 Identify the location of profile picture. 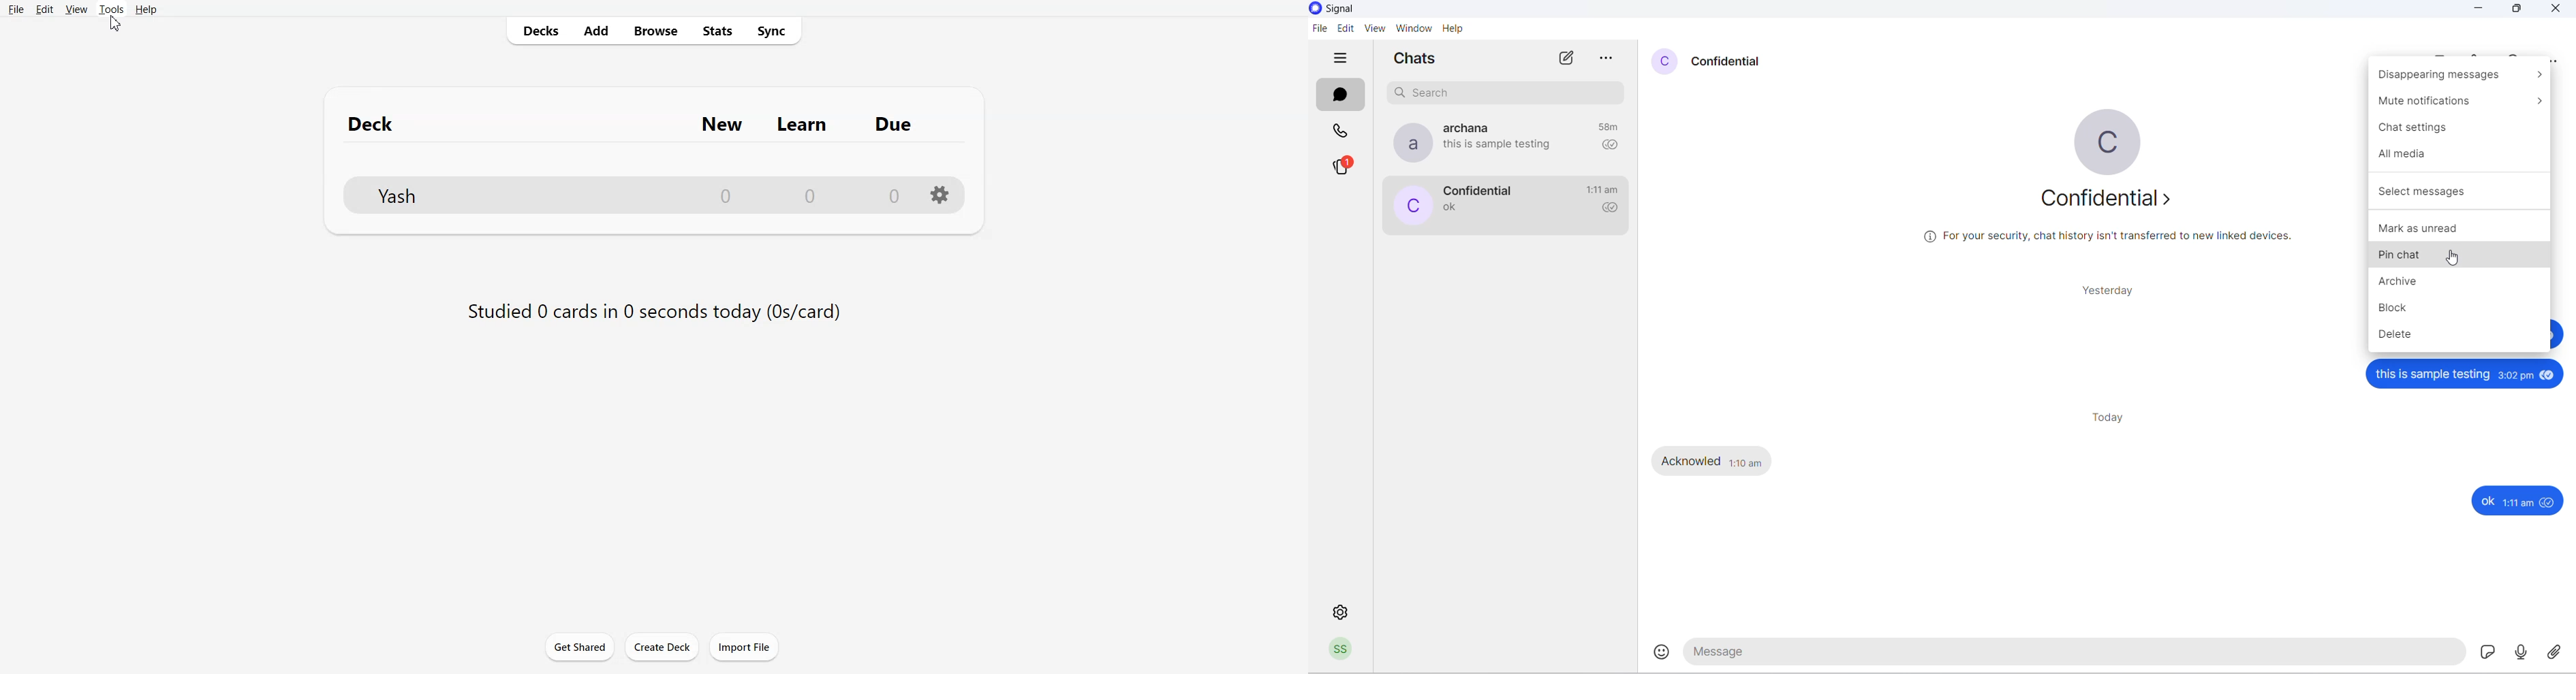
(1411, 205).